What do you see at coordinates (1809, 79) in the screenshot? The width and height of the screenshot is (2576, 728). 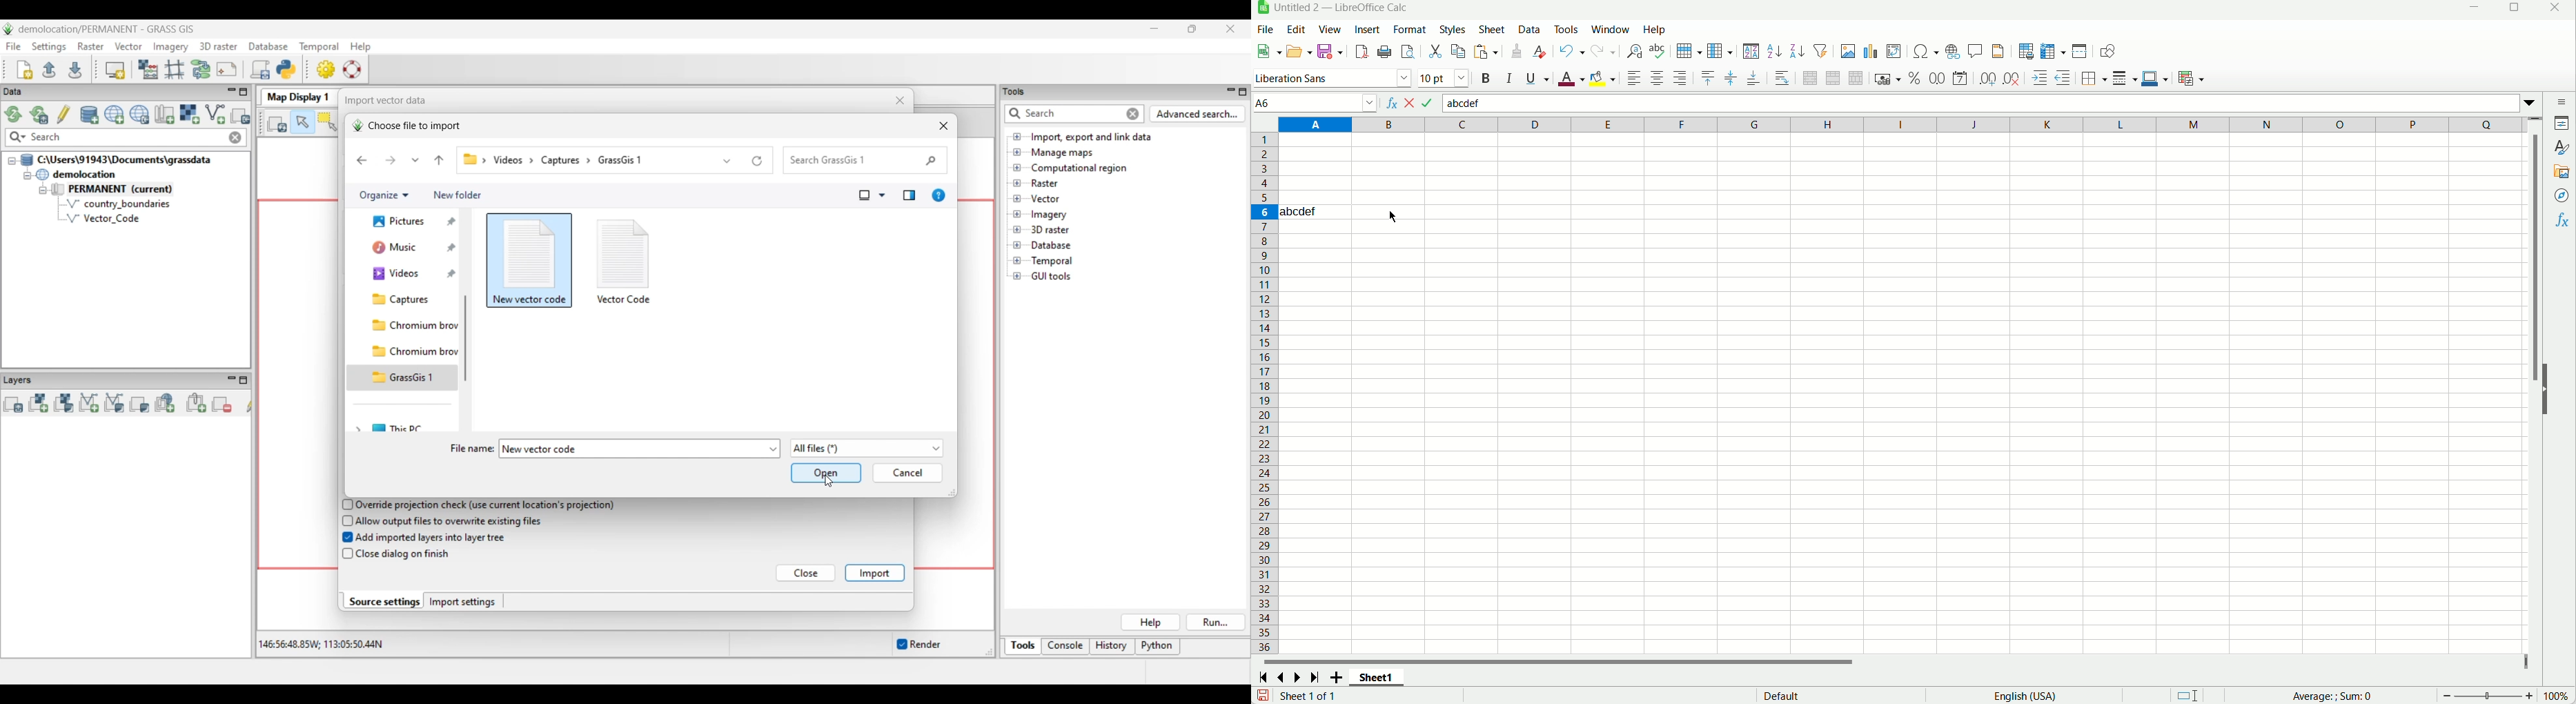 I see `merge and center` at bounding box center [1809, 79].